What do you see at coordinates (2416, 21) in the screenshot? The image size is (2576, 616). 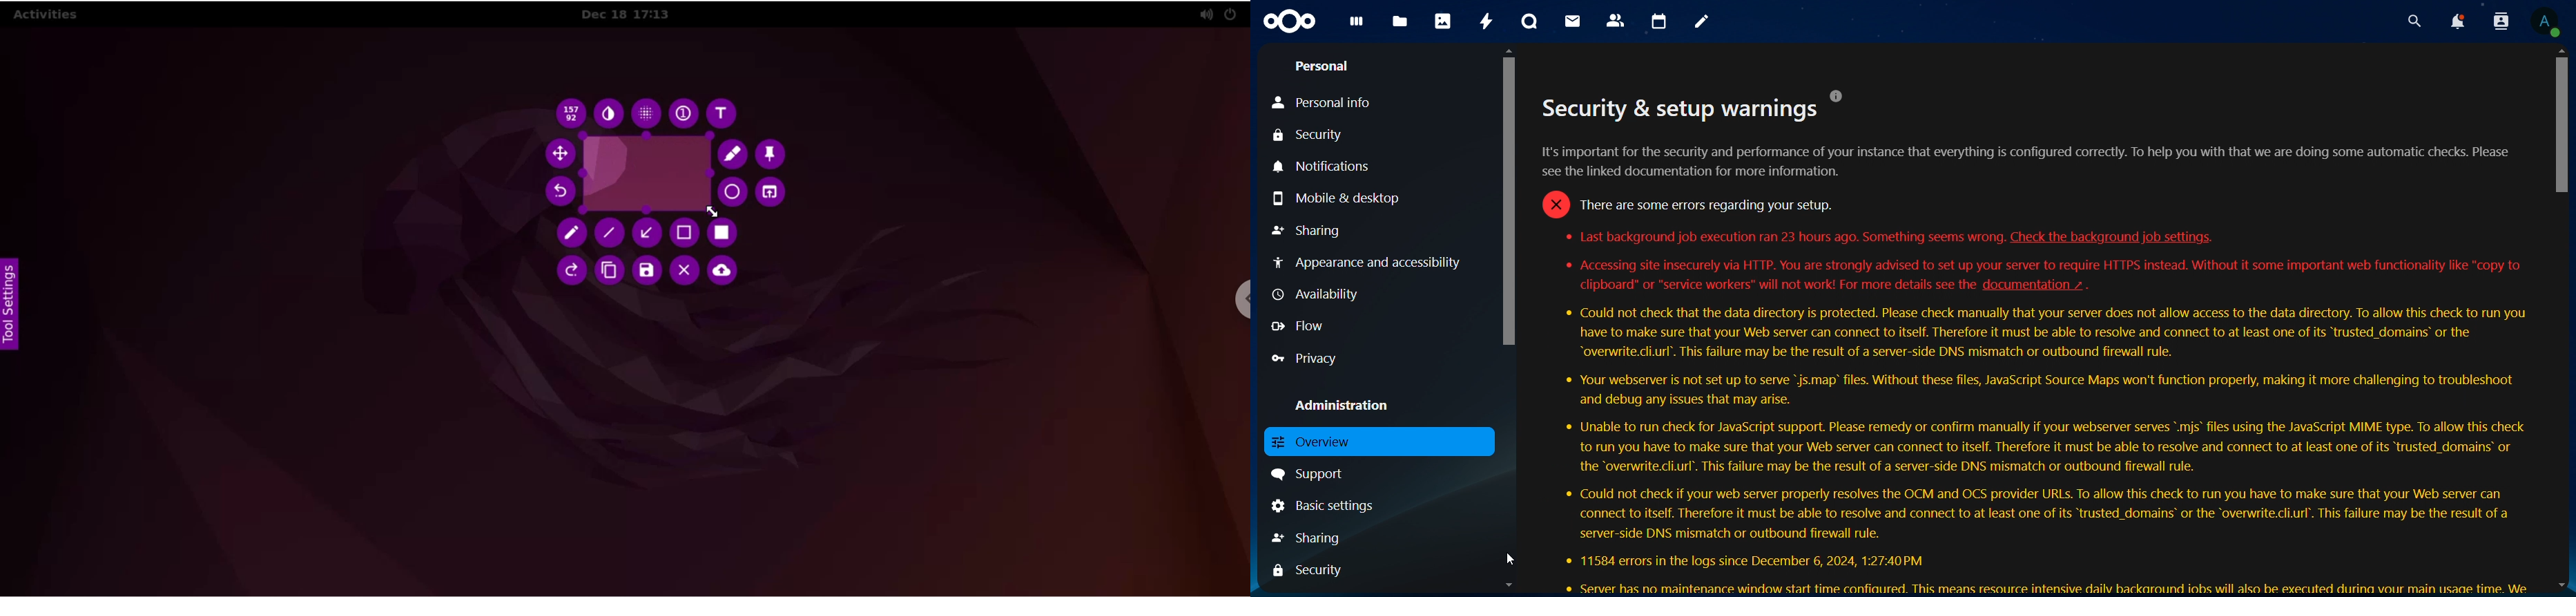 I see `search` at bounding box center [2416, 21].